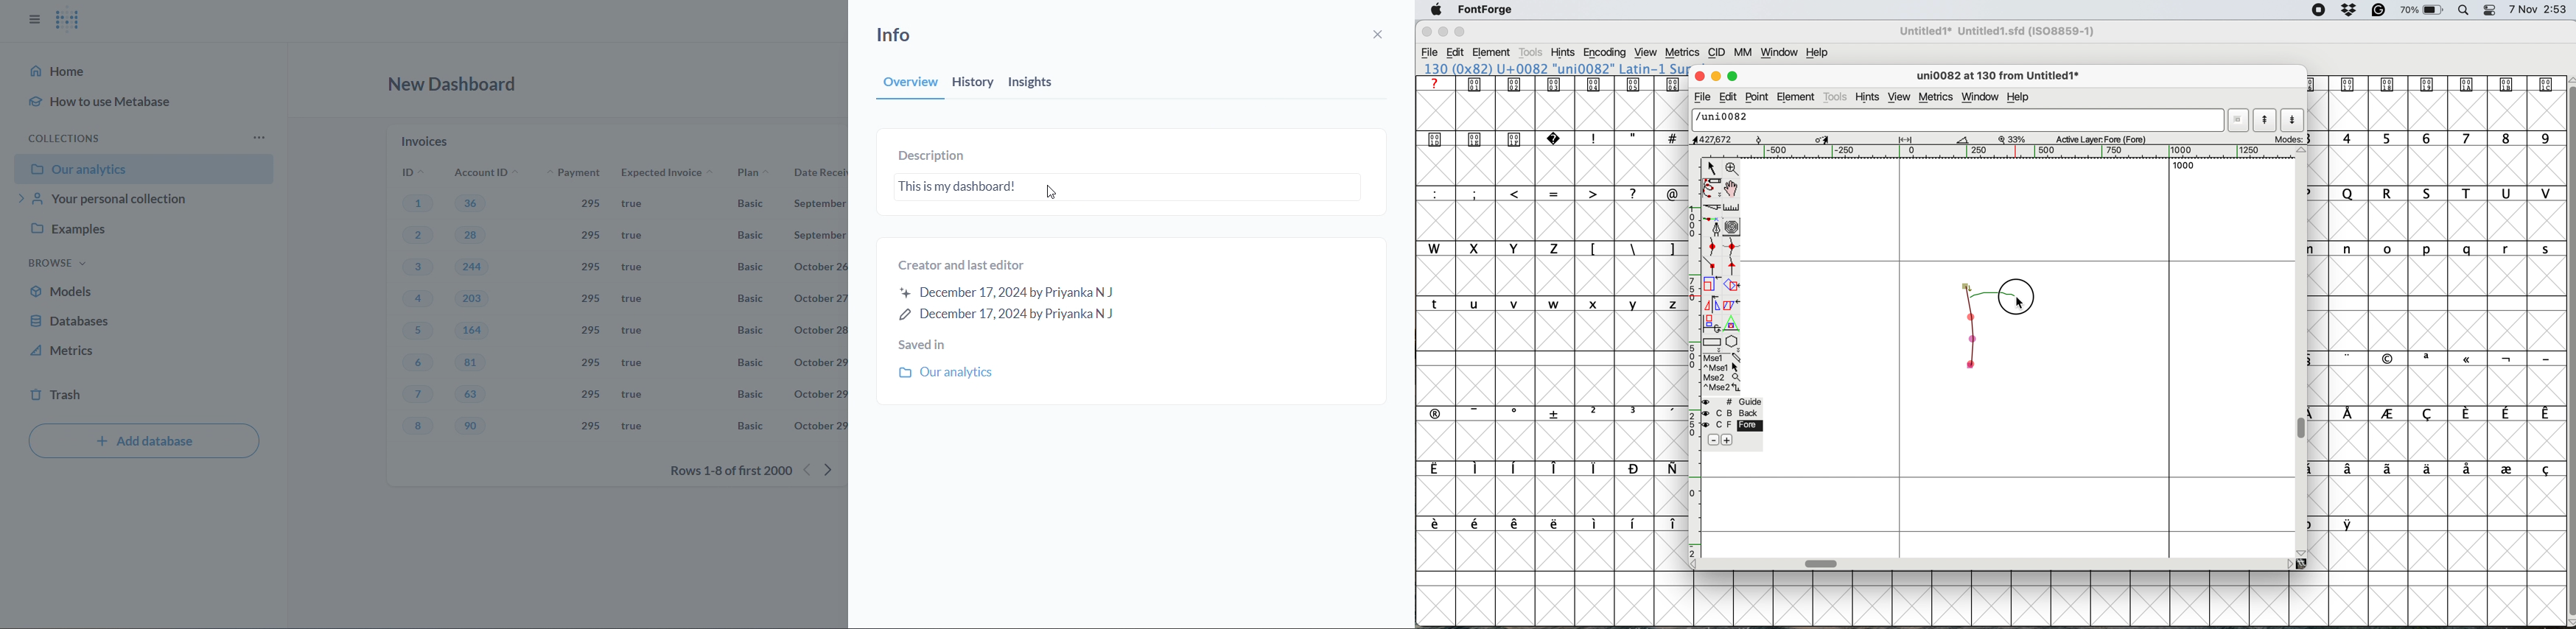  Describe the element at coordinates (749, 204) in the screenshot. I see `Basic` at that location.